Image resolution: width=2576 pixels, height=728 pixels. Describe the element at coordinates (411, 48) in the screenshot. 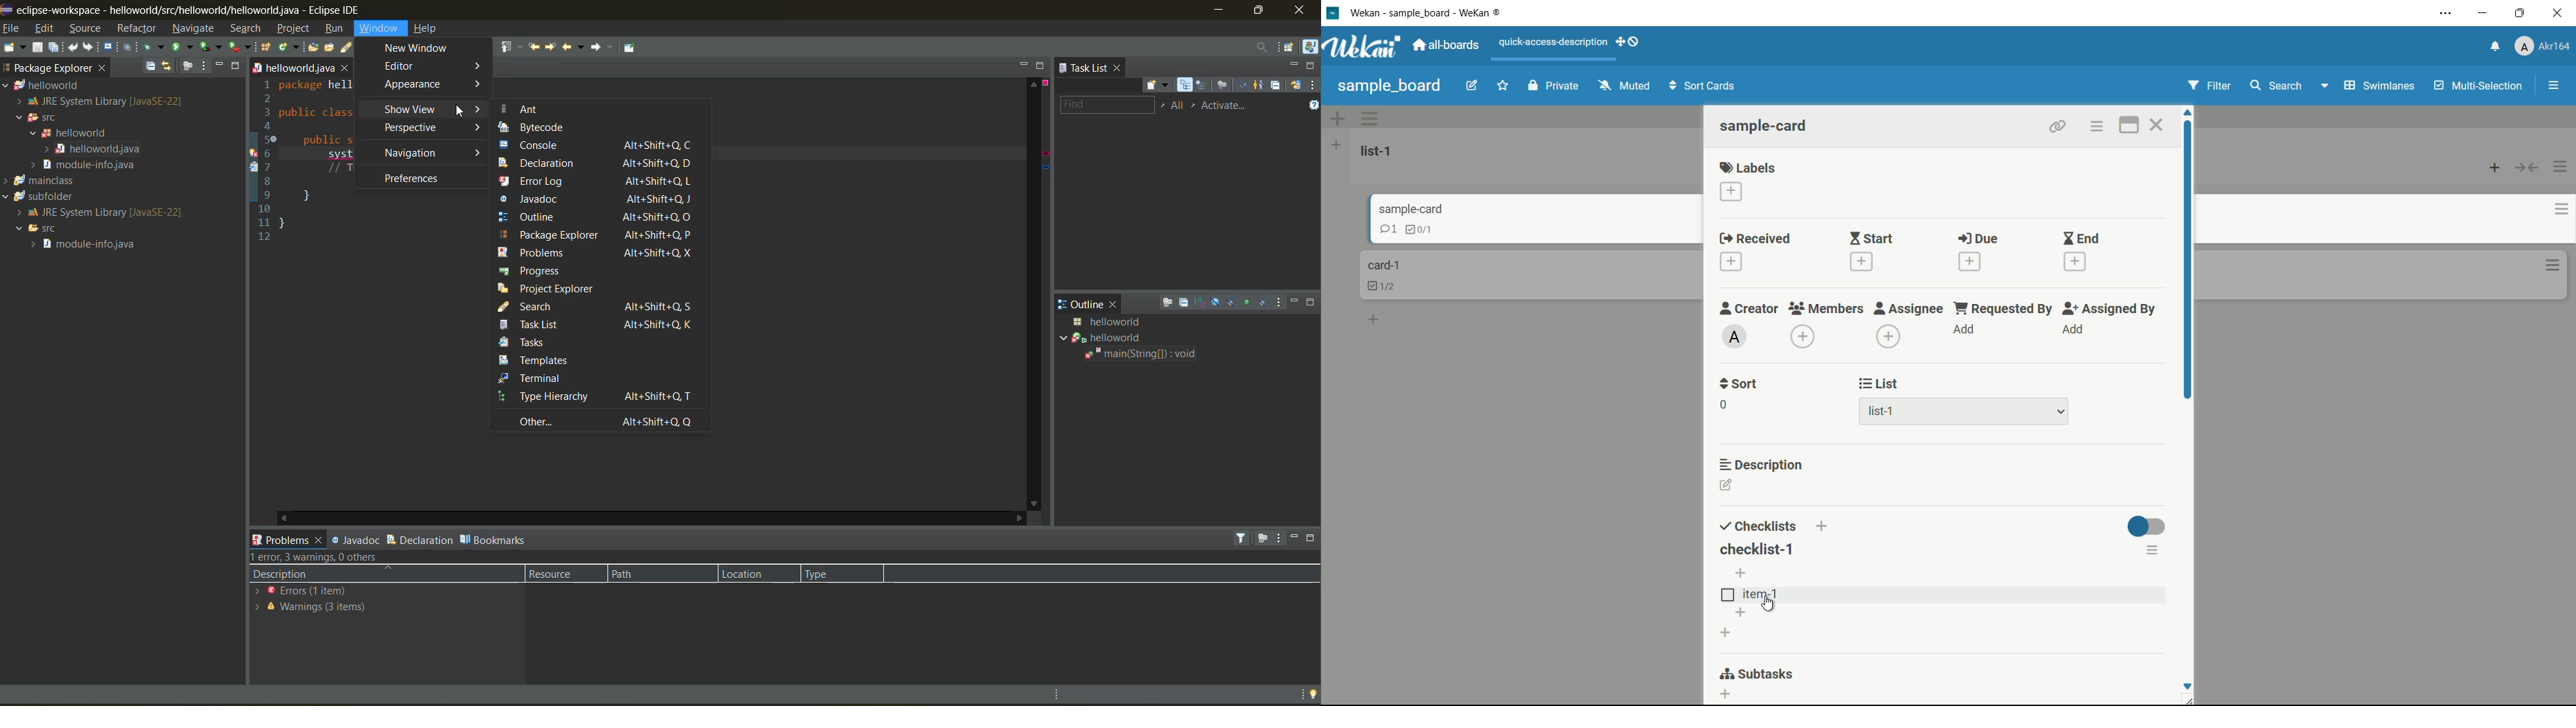

I see `automatically fold uninteresting elements` at that location.